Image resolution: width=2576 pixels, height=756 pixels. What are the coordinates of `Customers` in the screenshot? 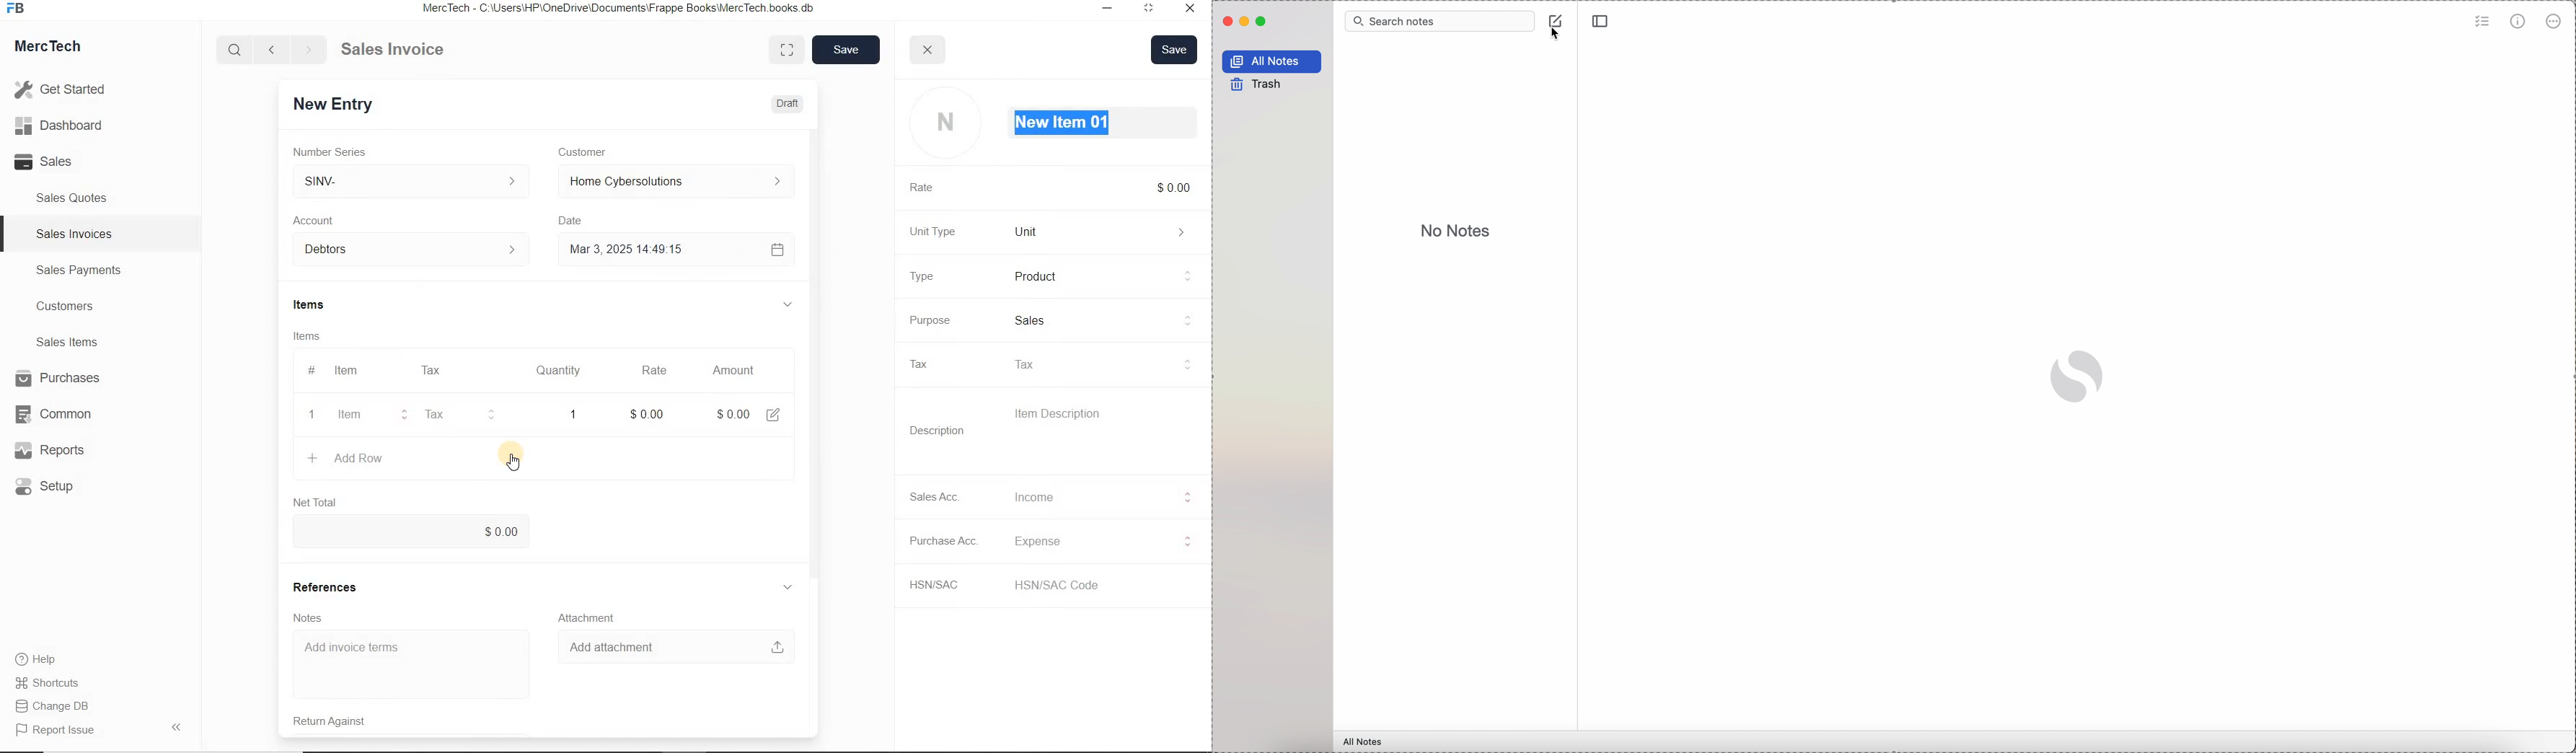 It's located at (78, 307).